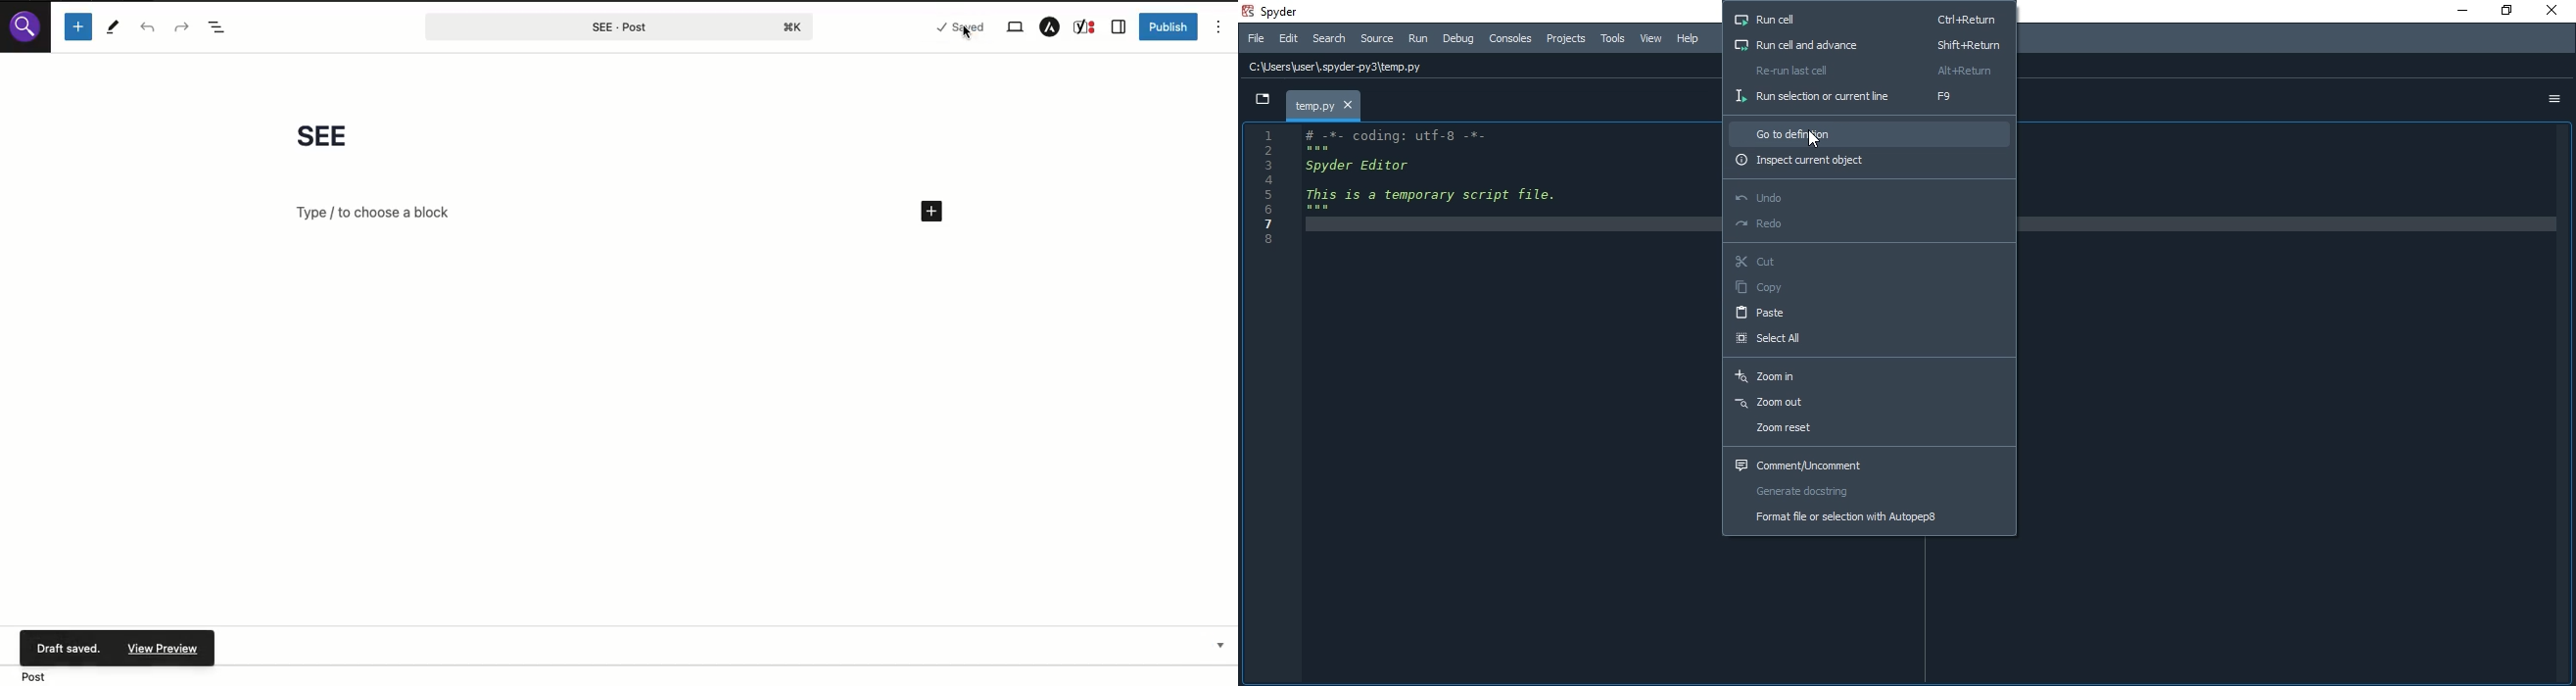 Image resolution: width=2576 pixels, height=700 pixels. I want to click on options, so click(2554, 98).